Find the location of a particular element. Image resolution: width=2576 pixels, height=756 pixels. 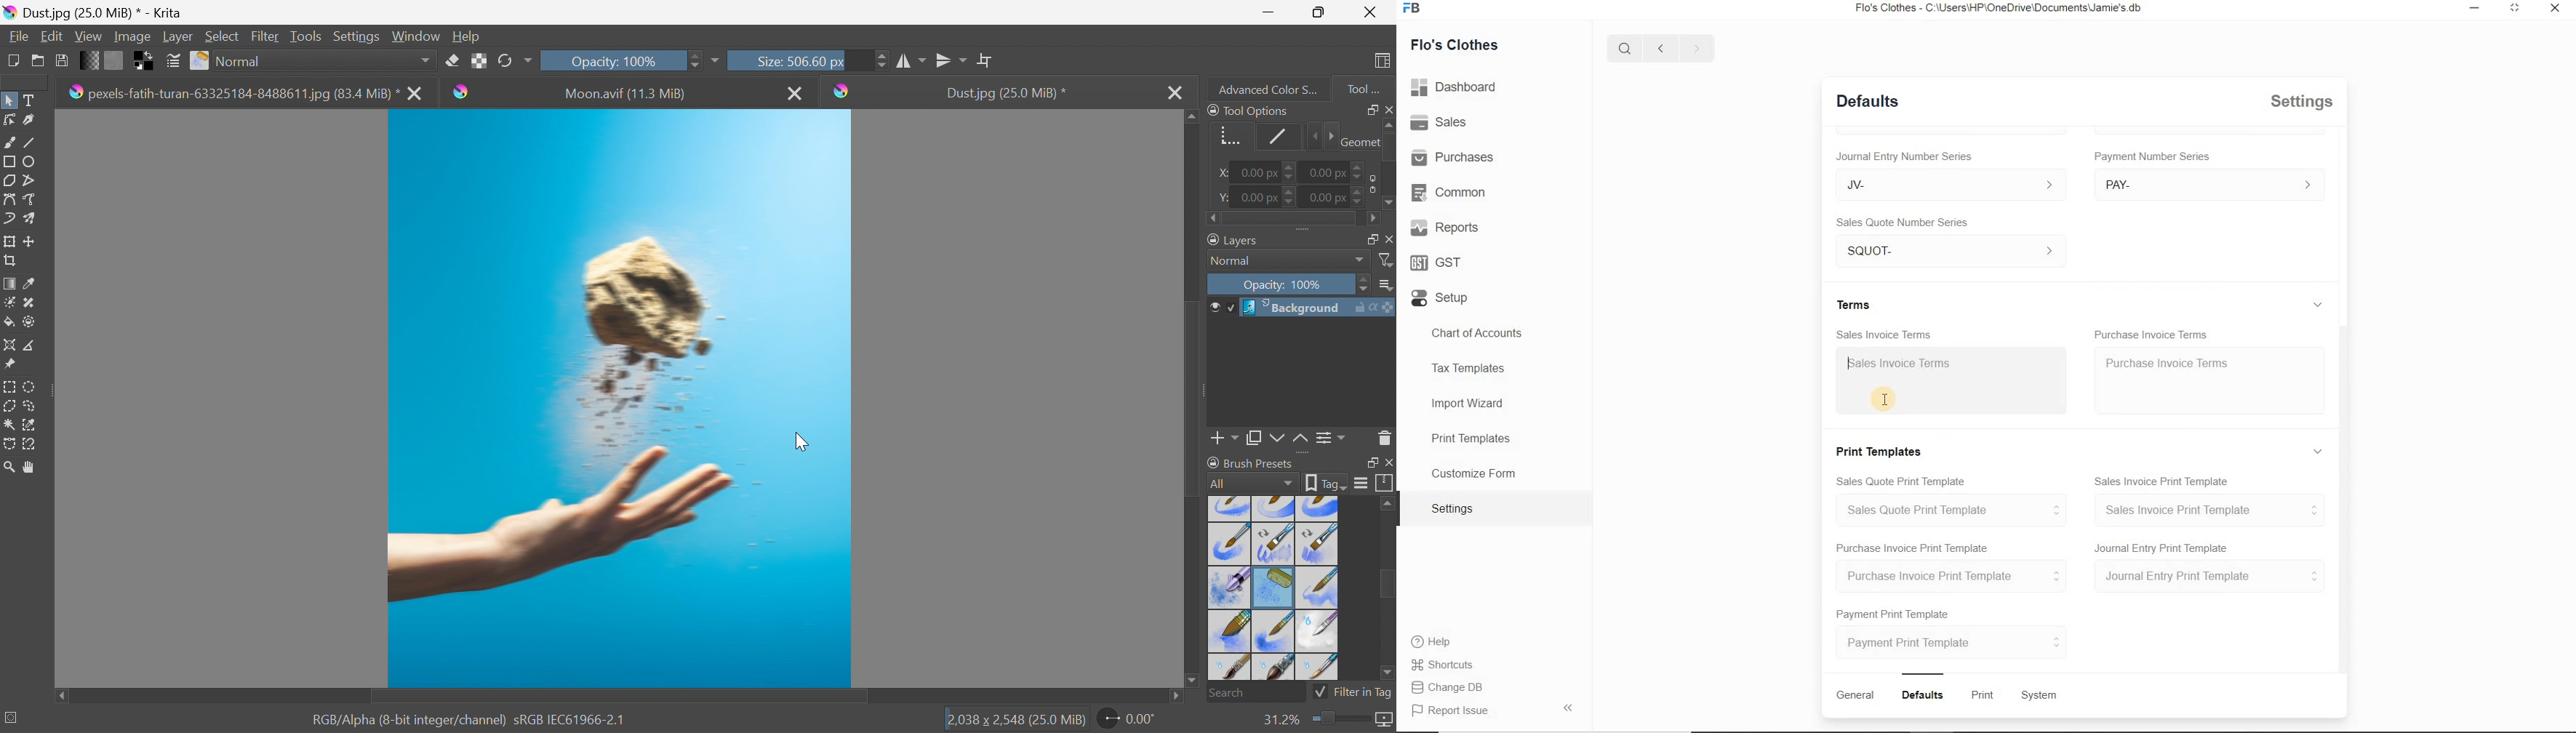

Journal Entry Print Template is located at coordinates (2207, 577).